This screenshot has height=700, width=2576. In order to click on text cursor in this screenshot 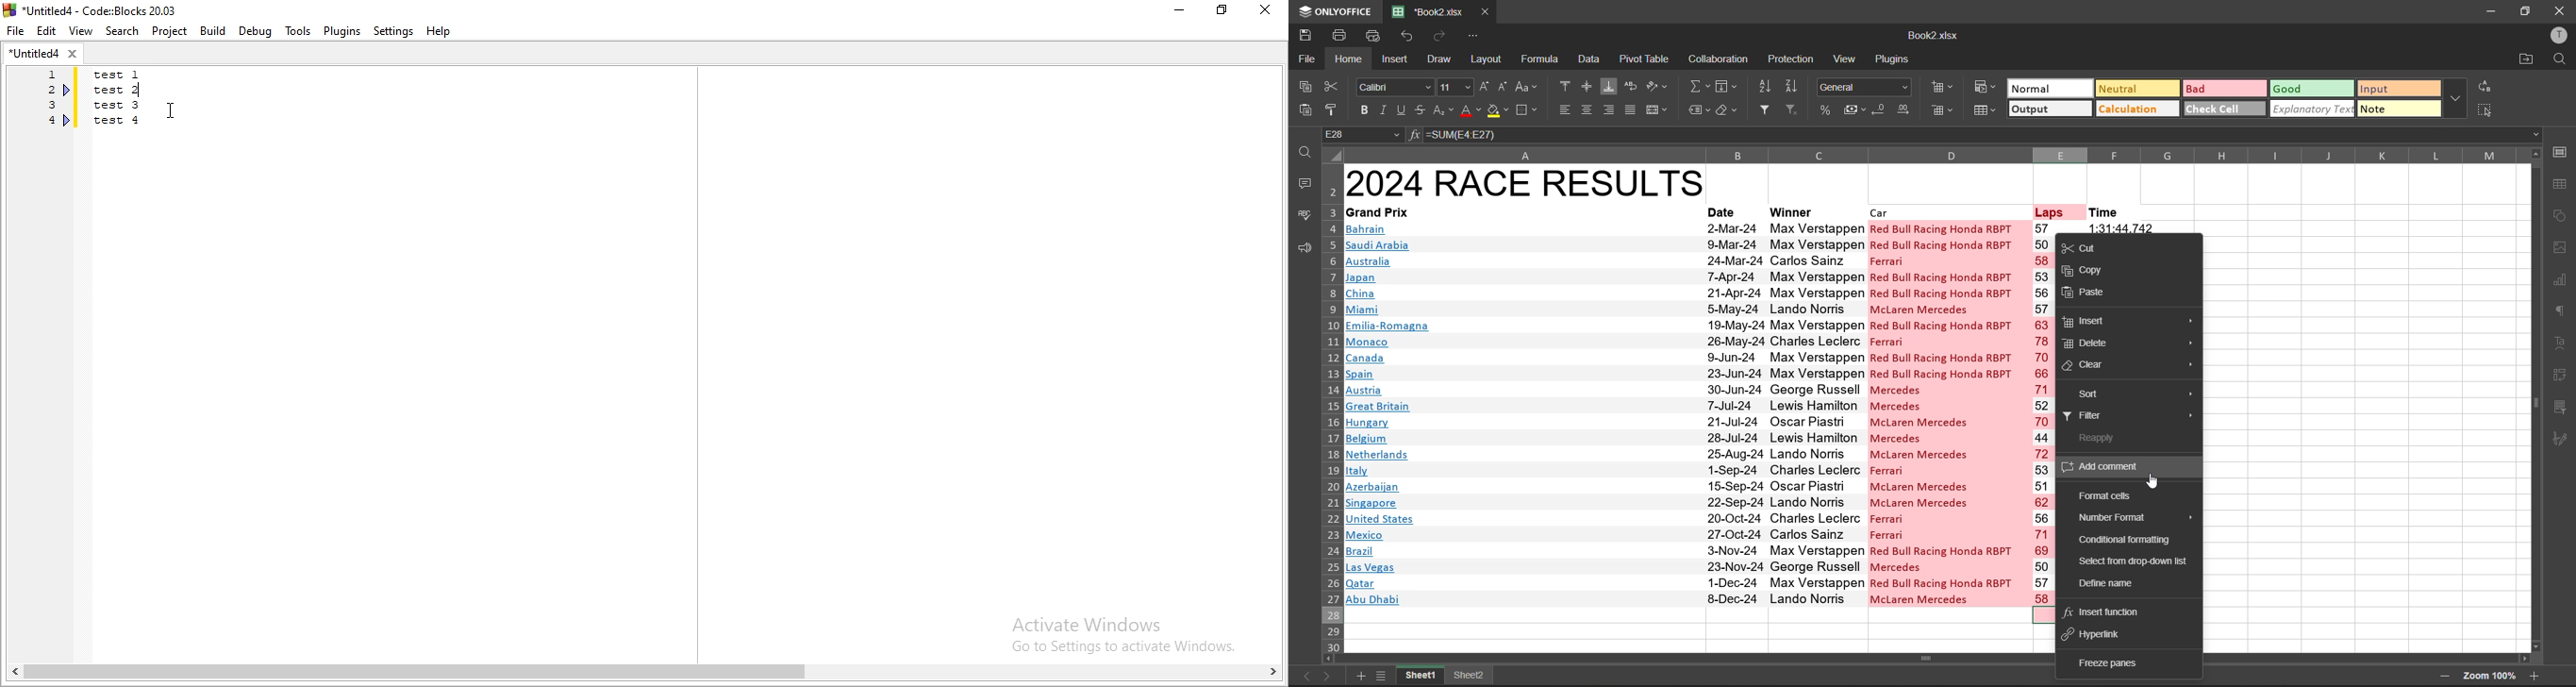, I will do `click(142, 89)`.